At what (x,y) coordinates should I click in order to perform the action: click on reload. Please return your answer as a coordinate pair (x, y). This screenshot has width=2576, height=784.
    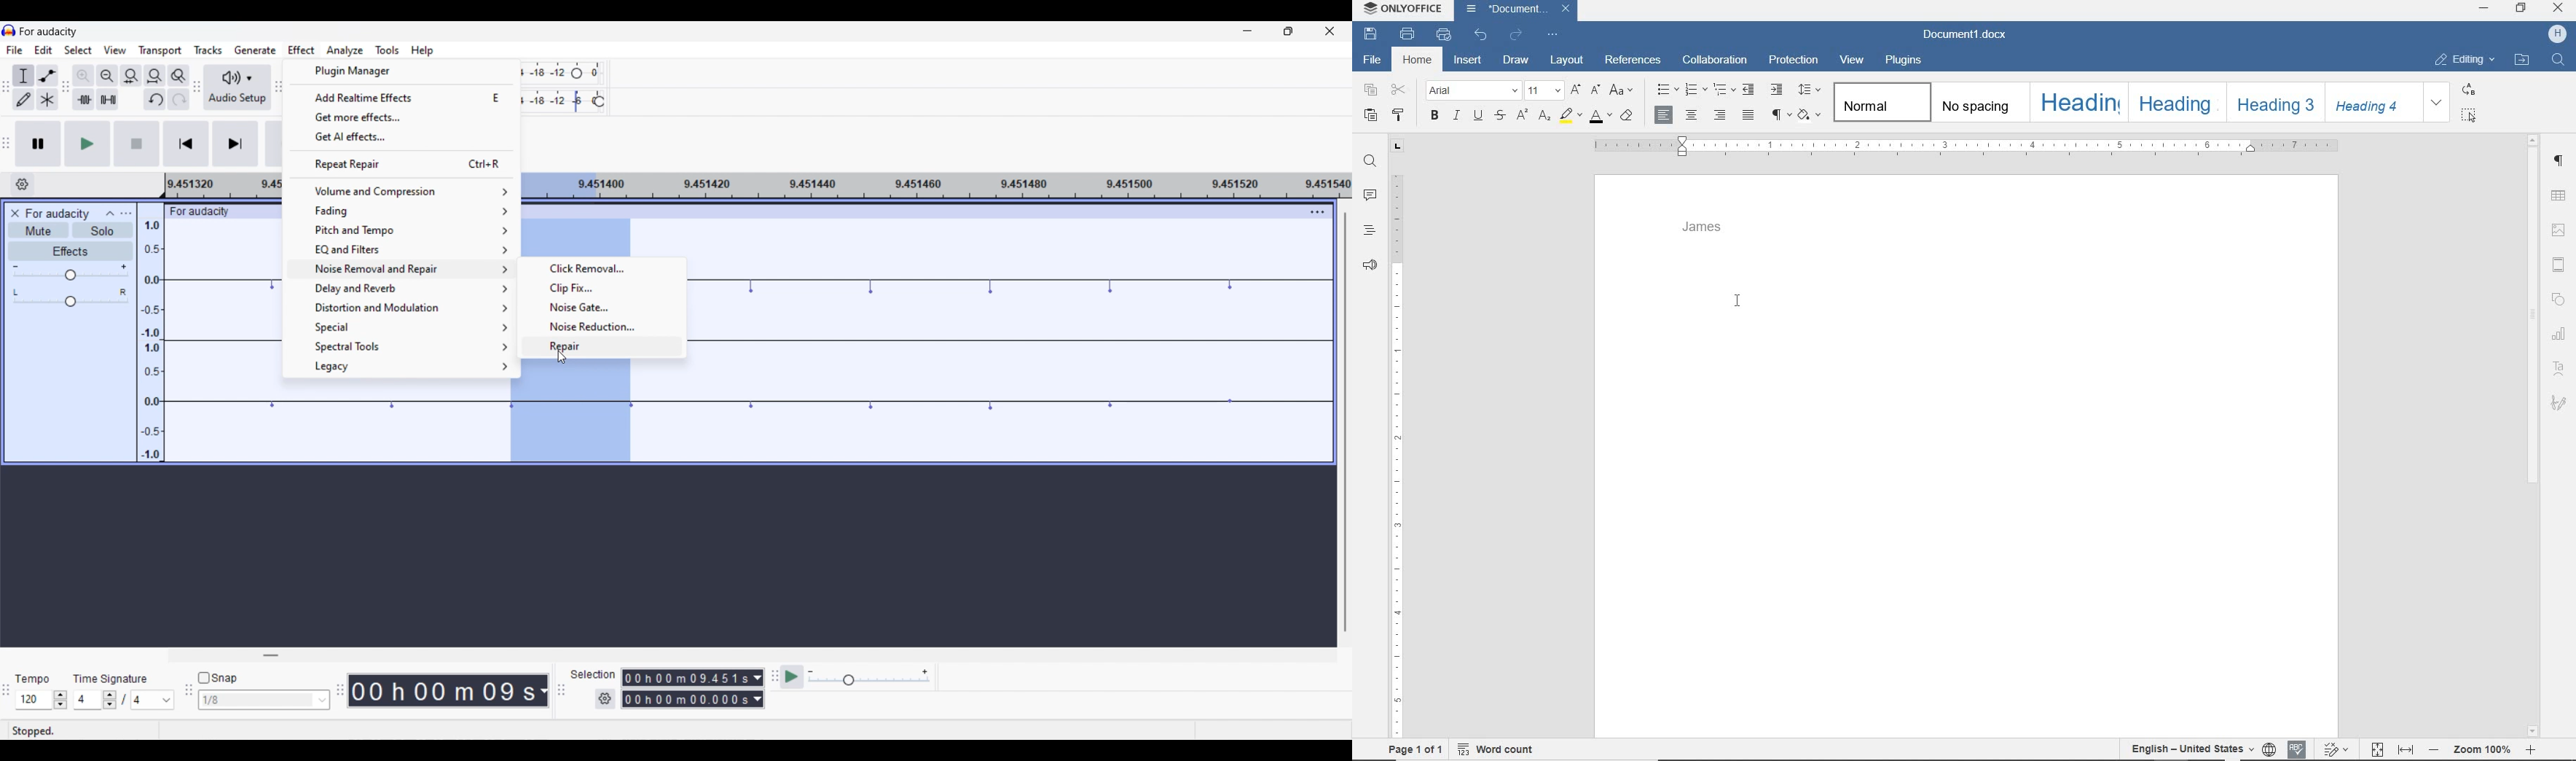
    Looking at the image, I should click on (1517, 33).